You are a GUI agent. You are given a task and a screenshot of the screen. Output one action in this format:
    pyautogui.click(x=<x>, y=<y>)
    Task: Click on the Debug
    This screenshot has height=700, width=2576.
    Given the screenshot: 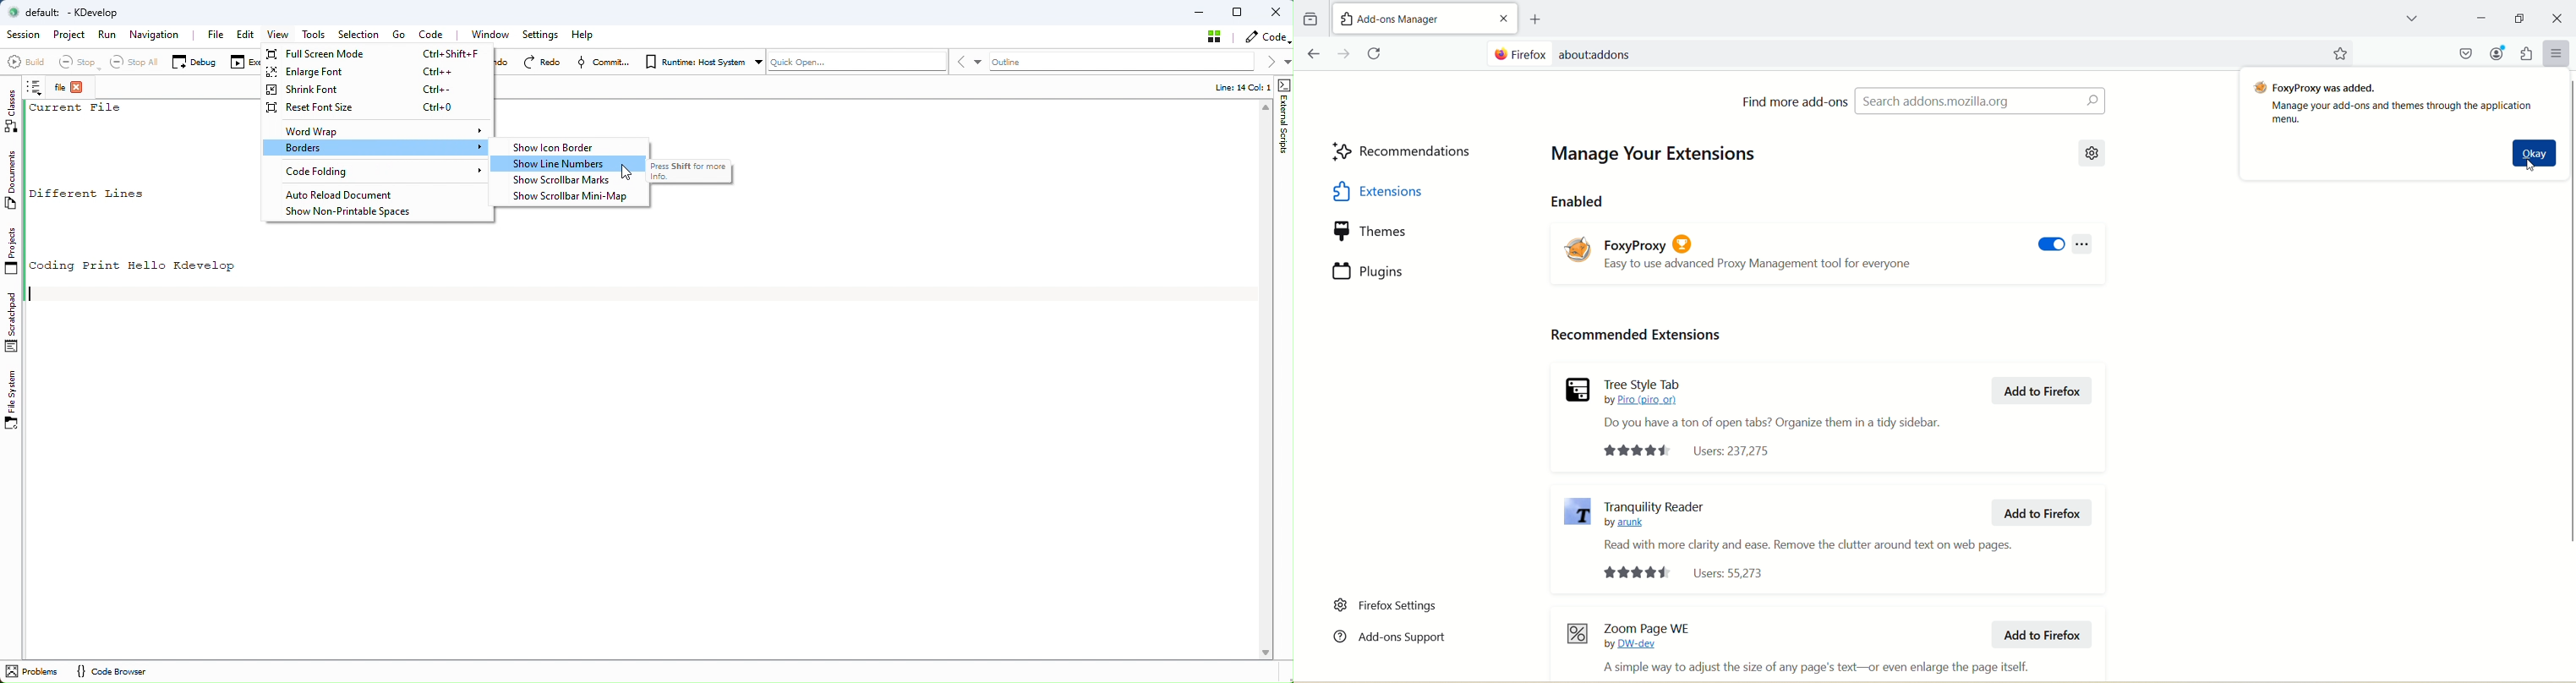 What is the action you would take?
    pyautogui.click(x=194, y=61)
    